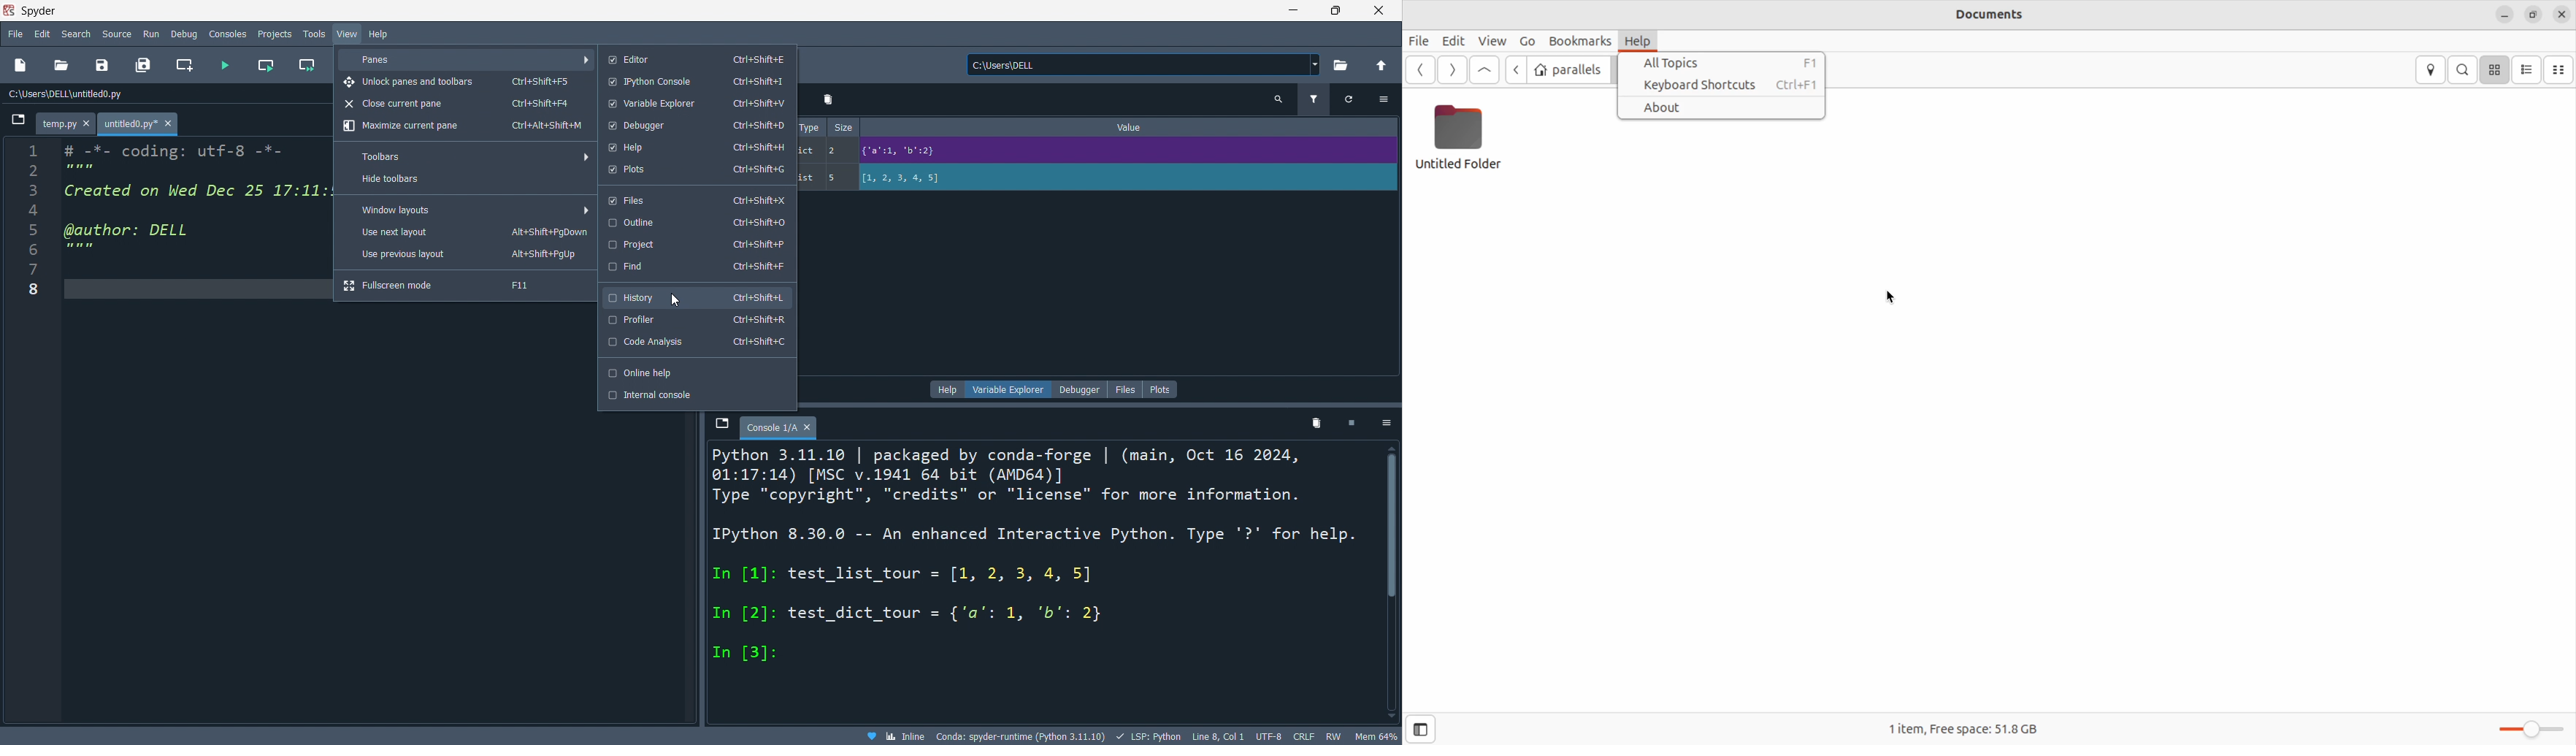  What do you see at coordinates (1217, 737) in the screenshot?
I see `cursor position` at bounding box center [1217, 737].